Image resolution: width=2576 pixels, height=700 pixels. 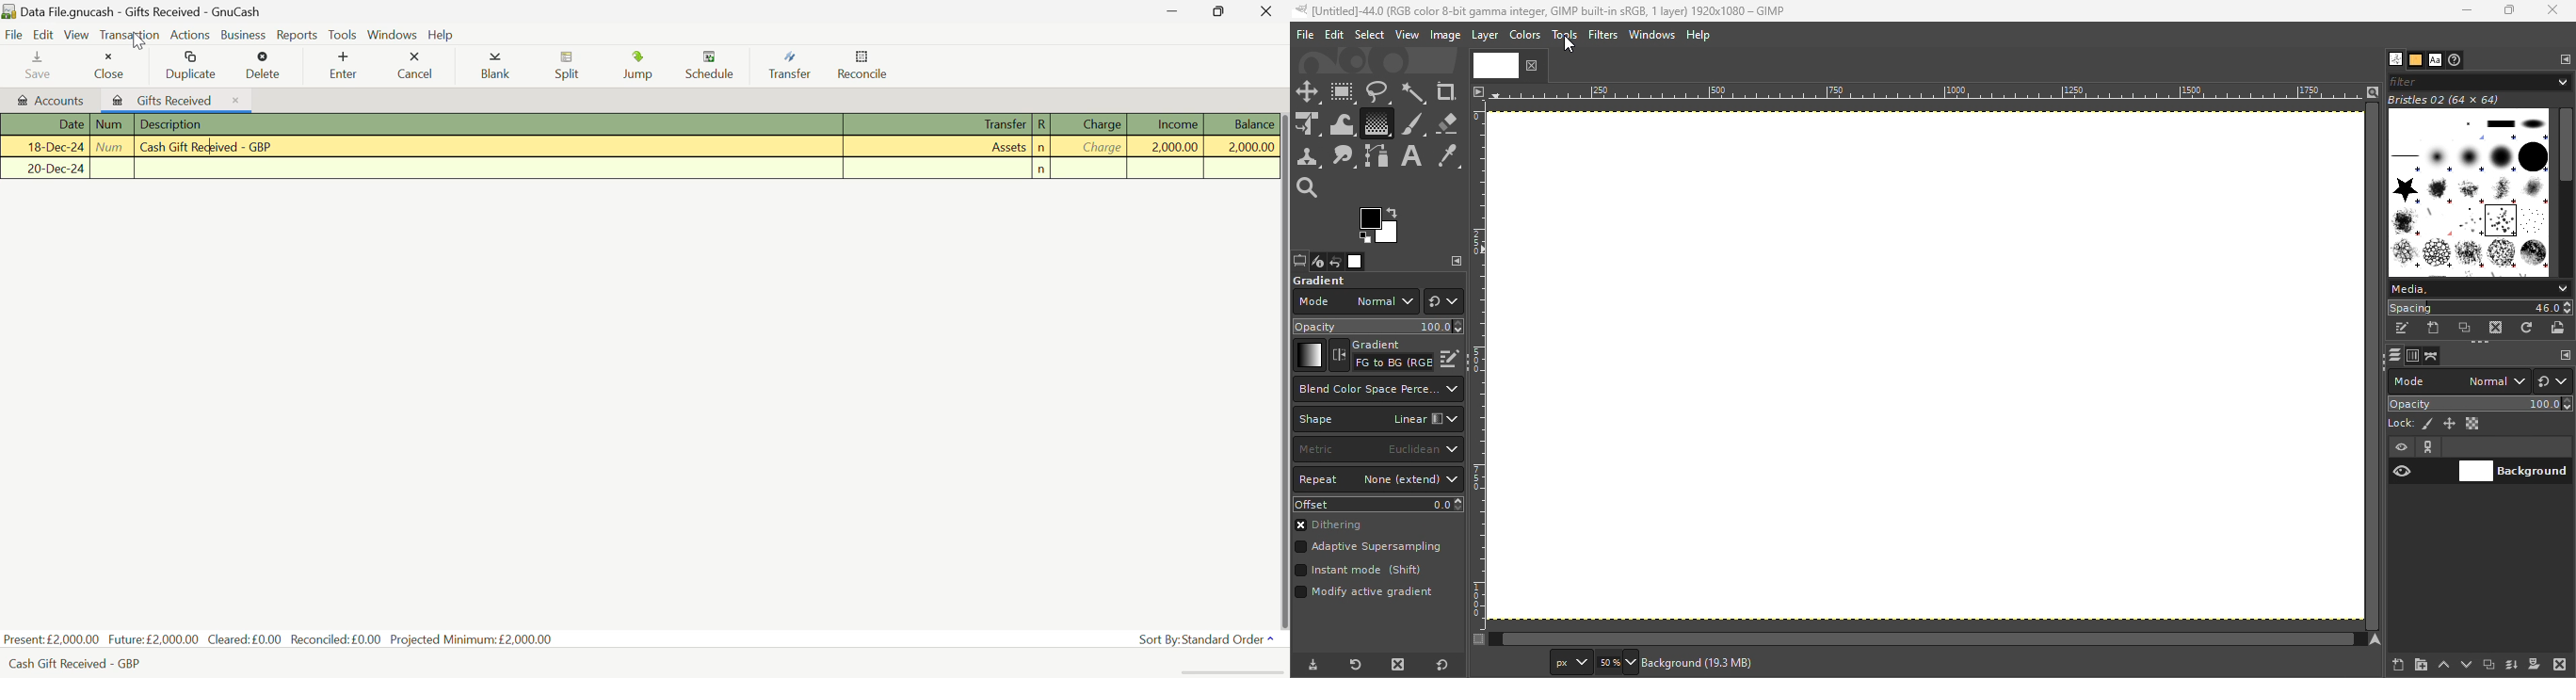 I want to click on Rectangle select tool, so click(x=1344, y=93).